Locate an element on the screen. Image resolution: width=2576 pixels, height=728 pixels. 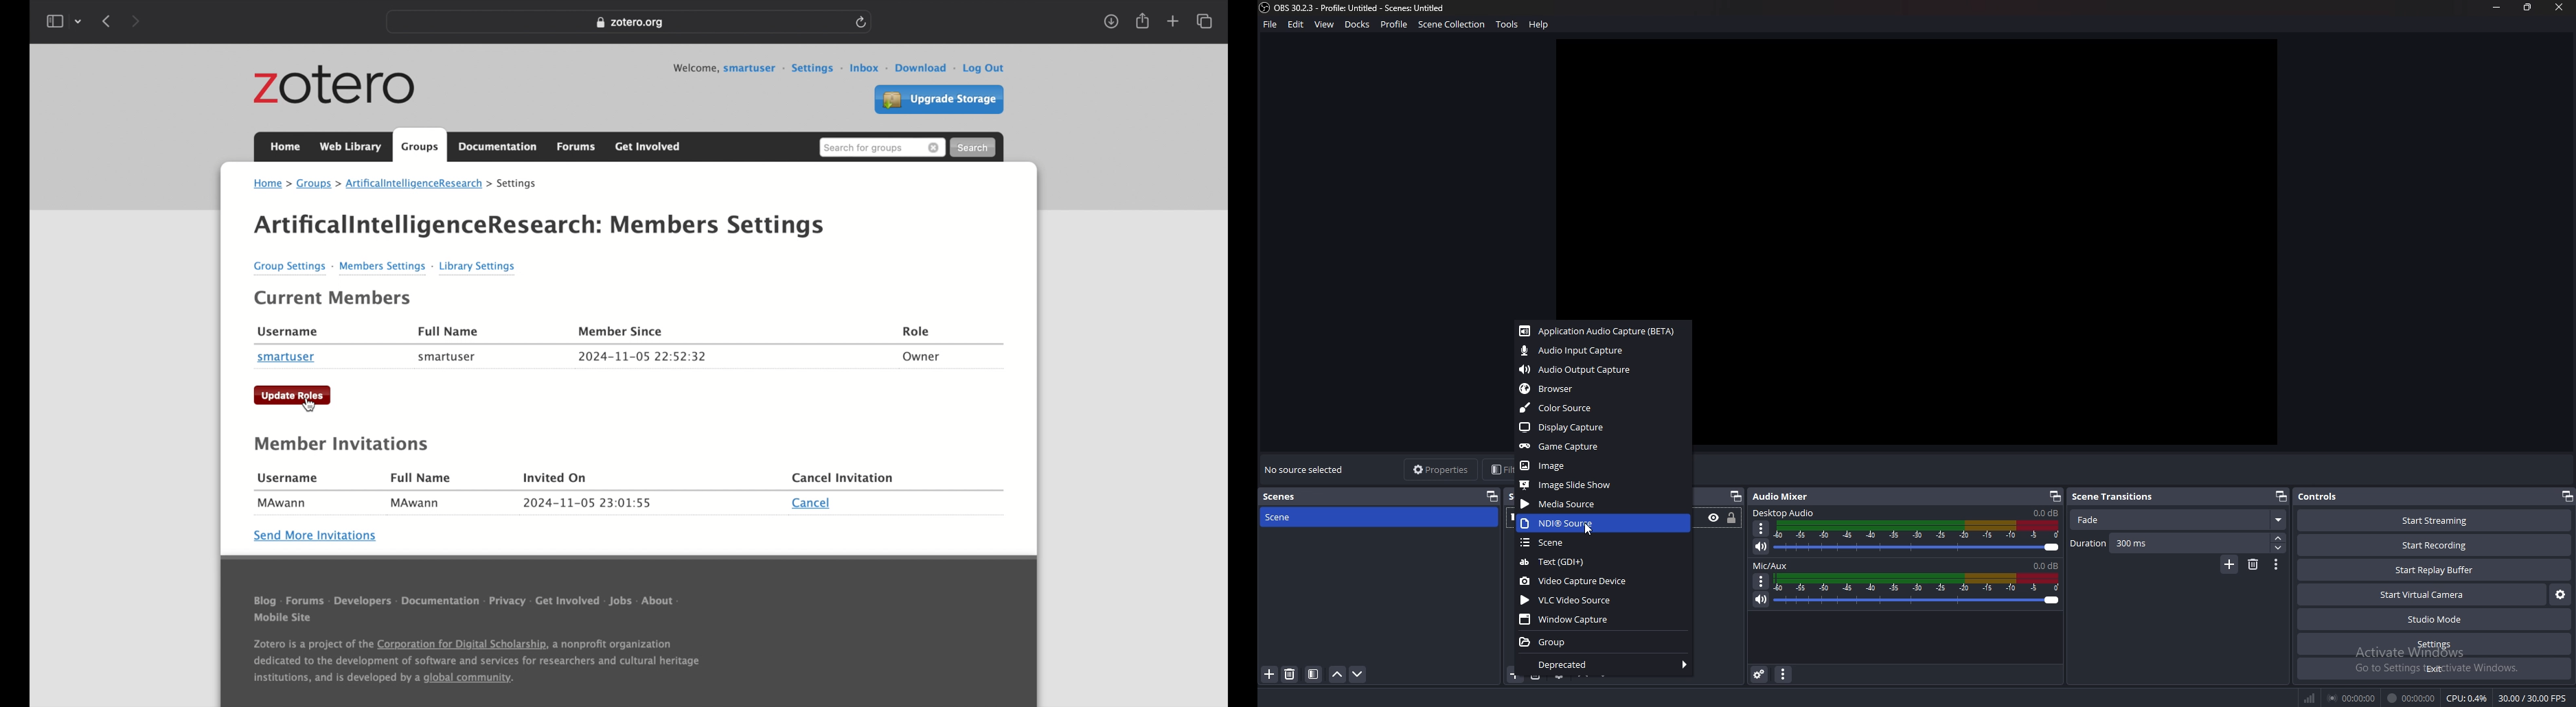
start streaming is located at coordinates (2435, 521).